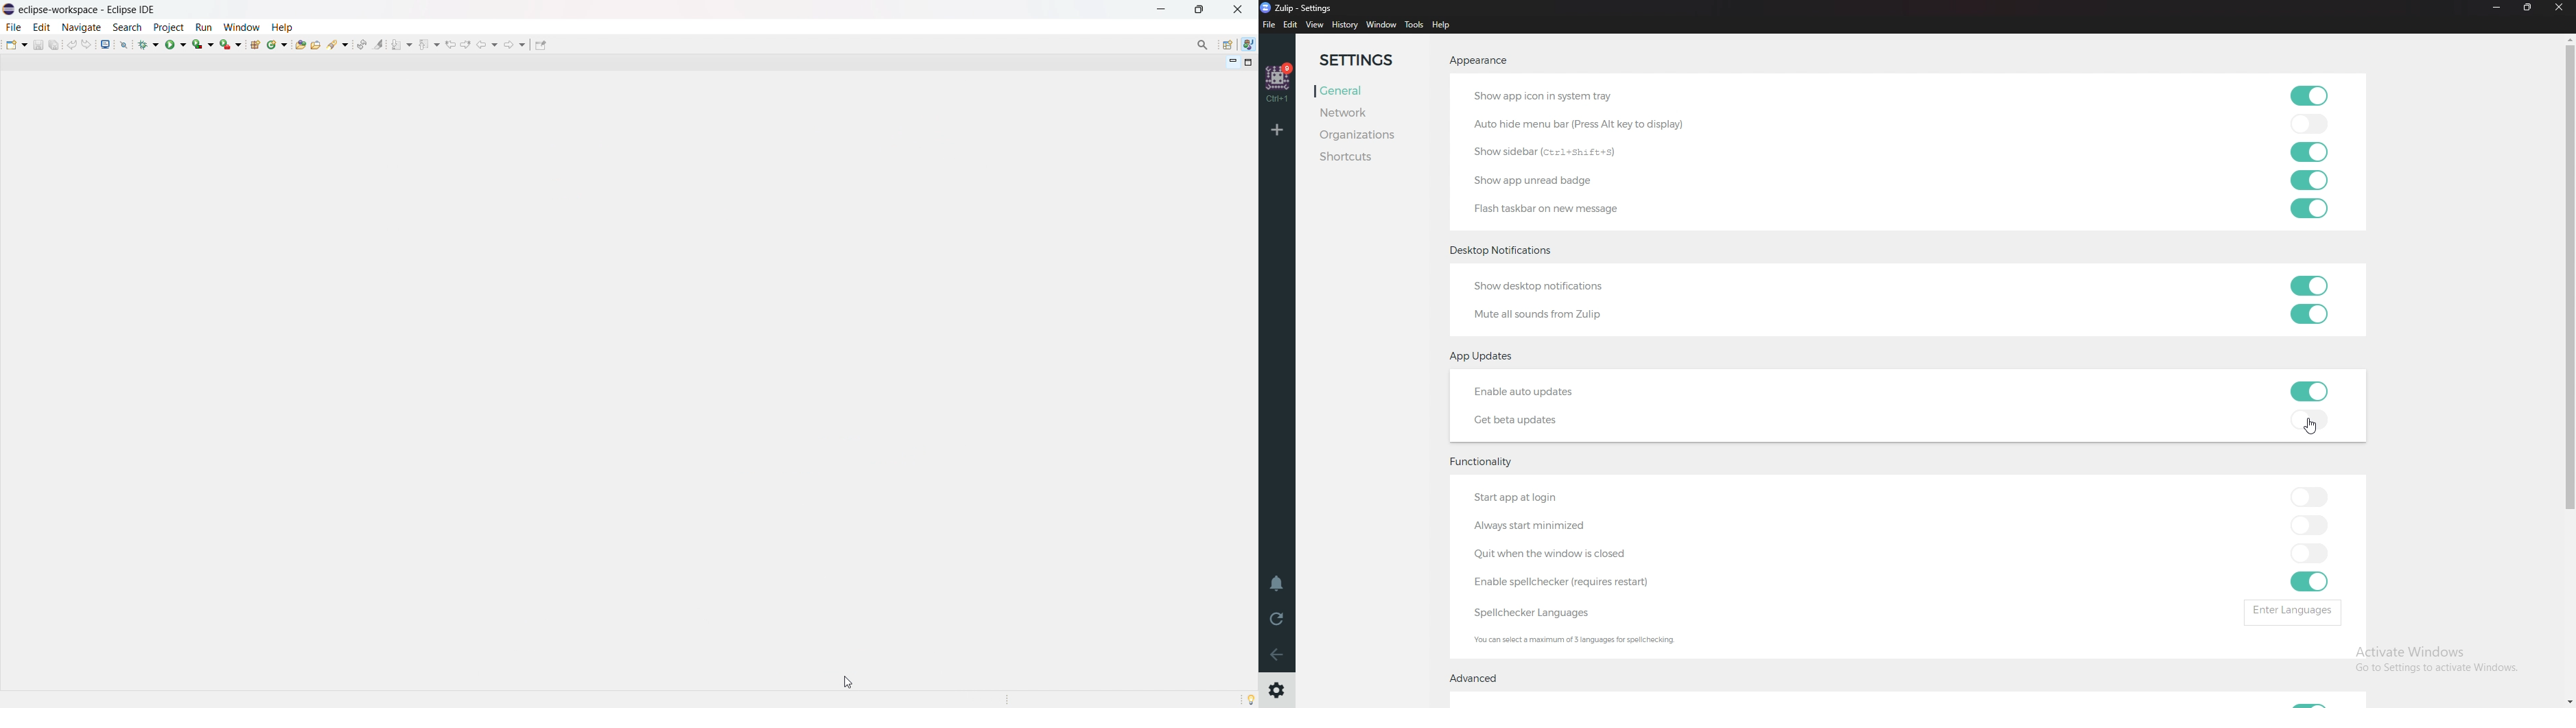 This screenshot has width=2576, height=728. Describe the element at coordinates (1569, 584) in the screenshot. I see `enable Spell Checker` at that location.